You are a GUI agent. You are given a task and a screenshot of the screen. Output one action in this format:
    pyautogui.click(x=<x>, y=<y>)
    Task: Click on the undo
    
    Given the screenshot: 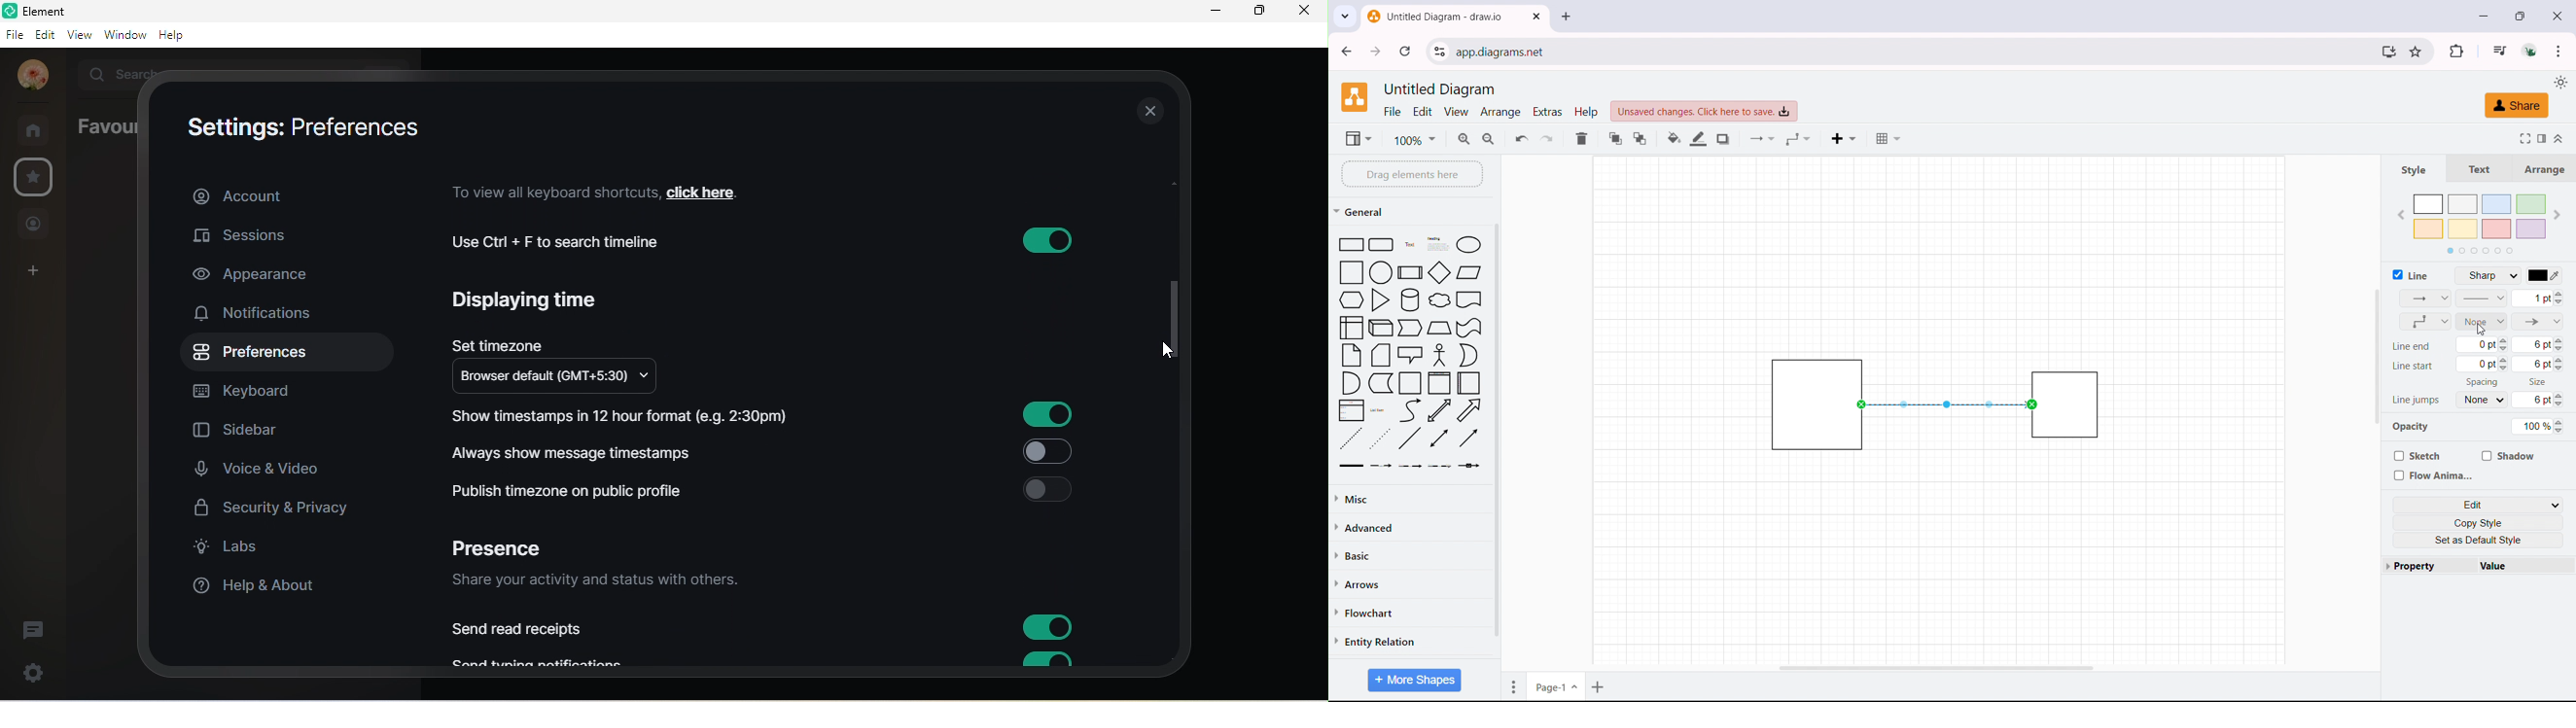 What is the action you would take?
    pyautogui.click(x=1522, y=138)
    